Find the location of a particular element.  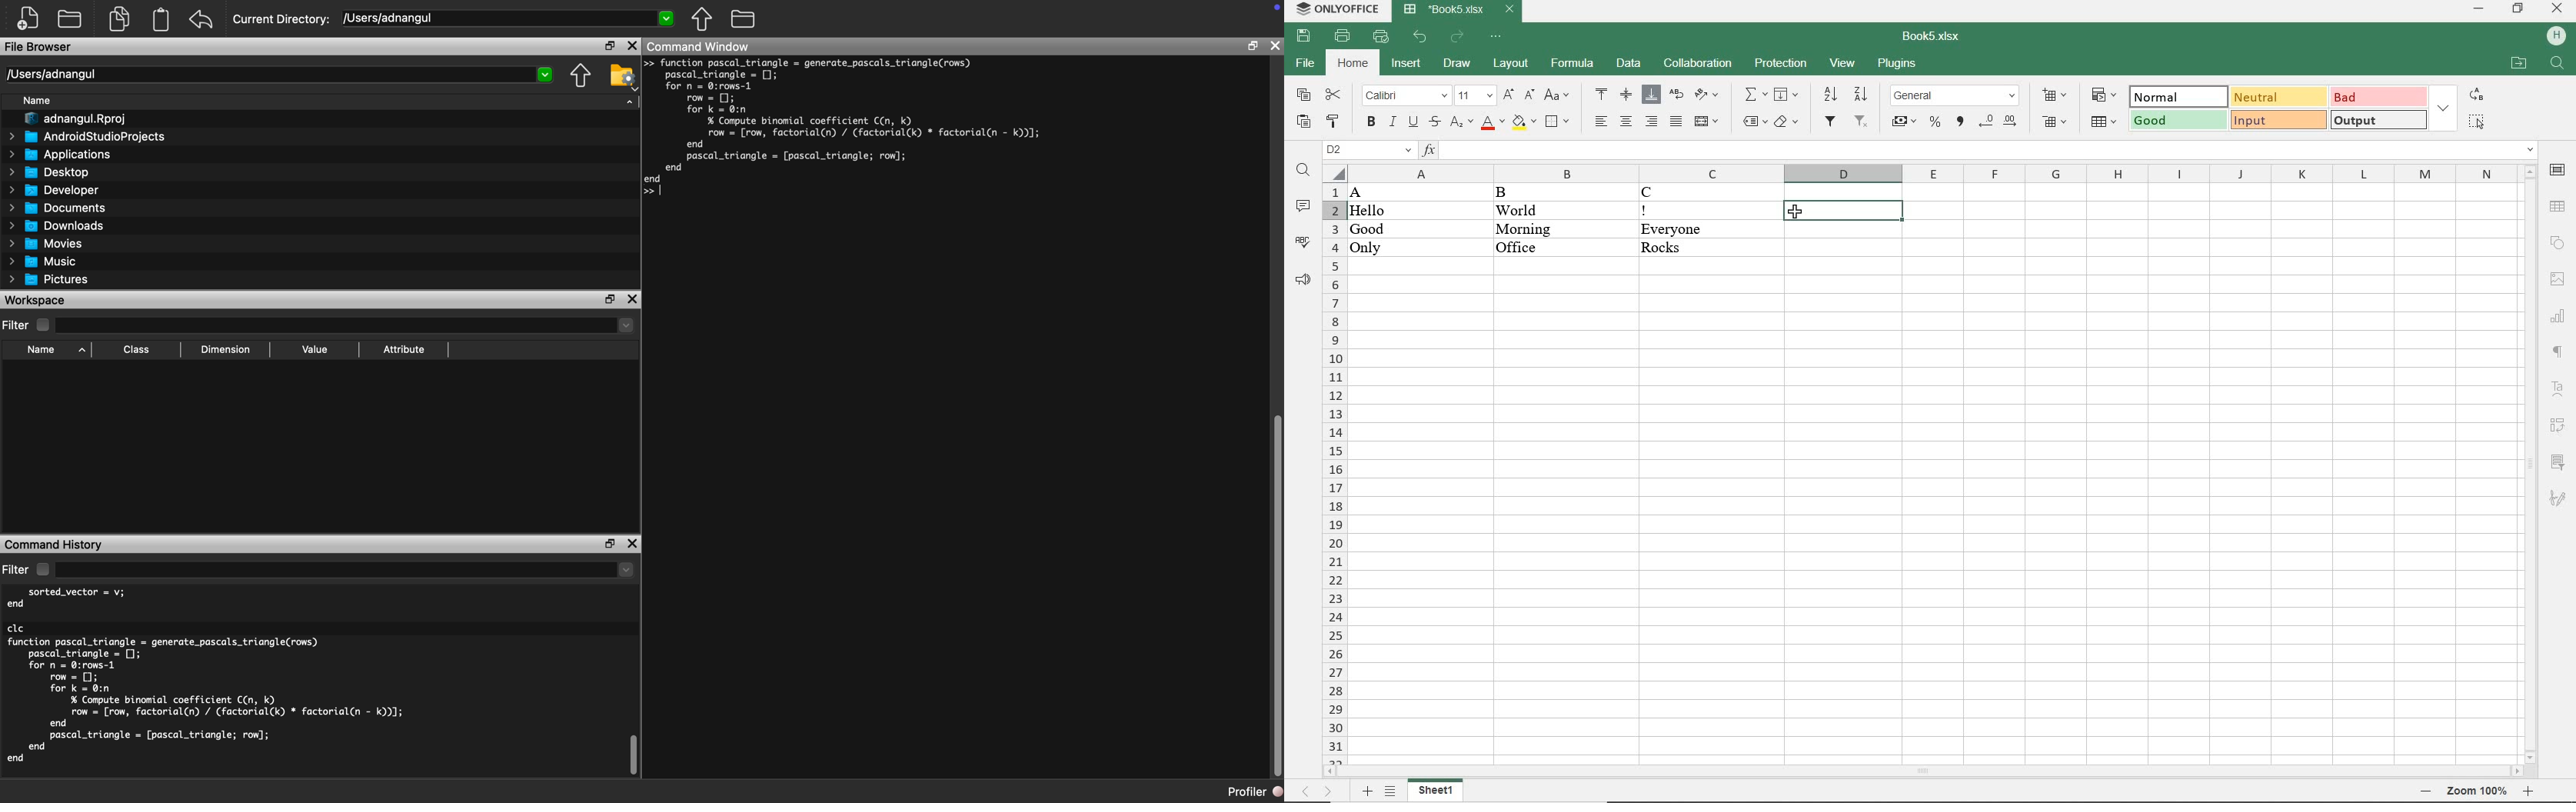

comma style is located at coordinates (1960, 123).